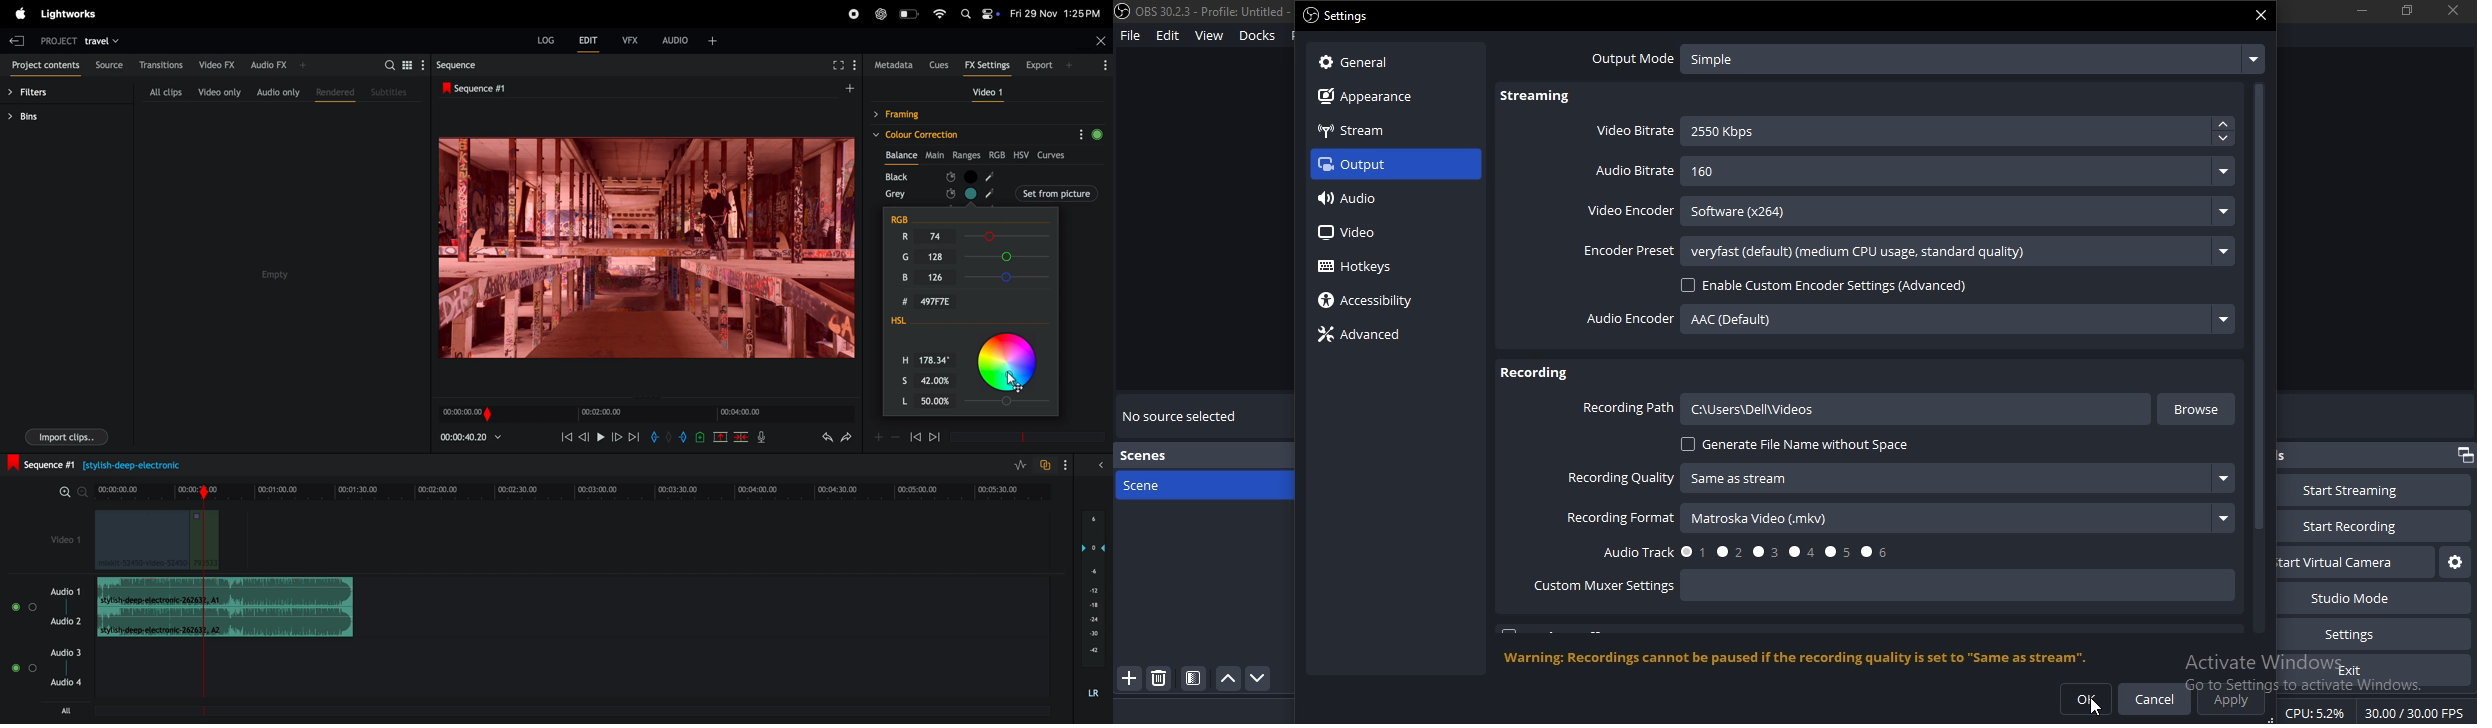  I want to click on up, so click(2225, 125).